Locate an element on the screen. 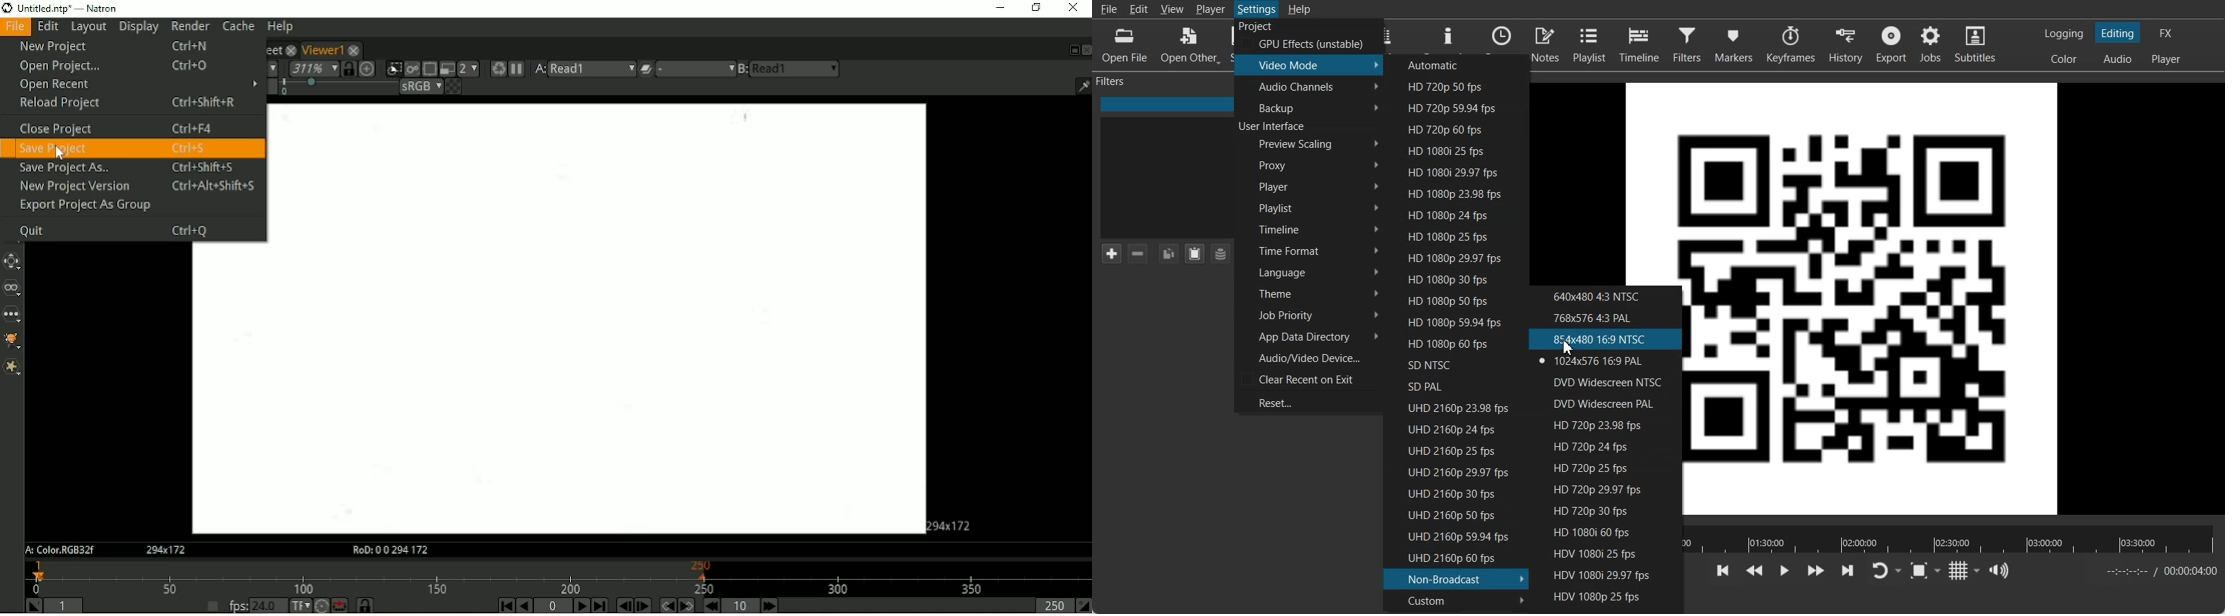  UHD 2160p 23.98 fps is located at coordinates (1451, 407).